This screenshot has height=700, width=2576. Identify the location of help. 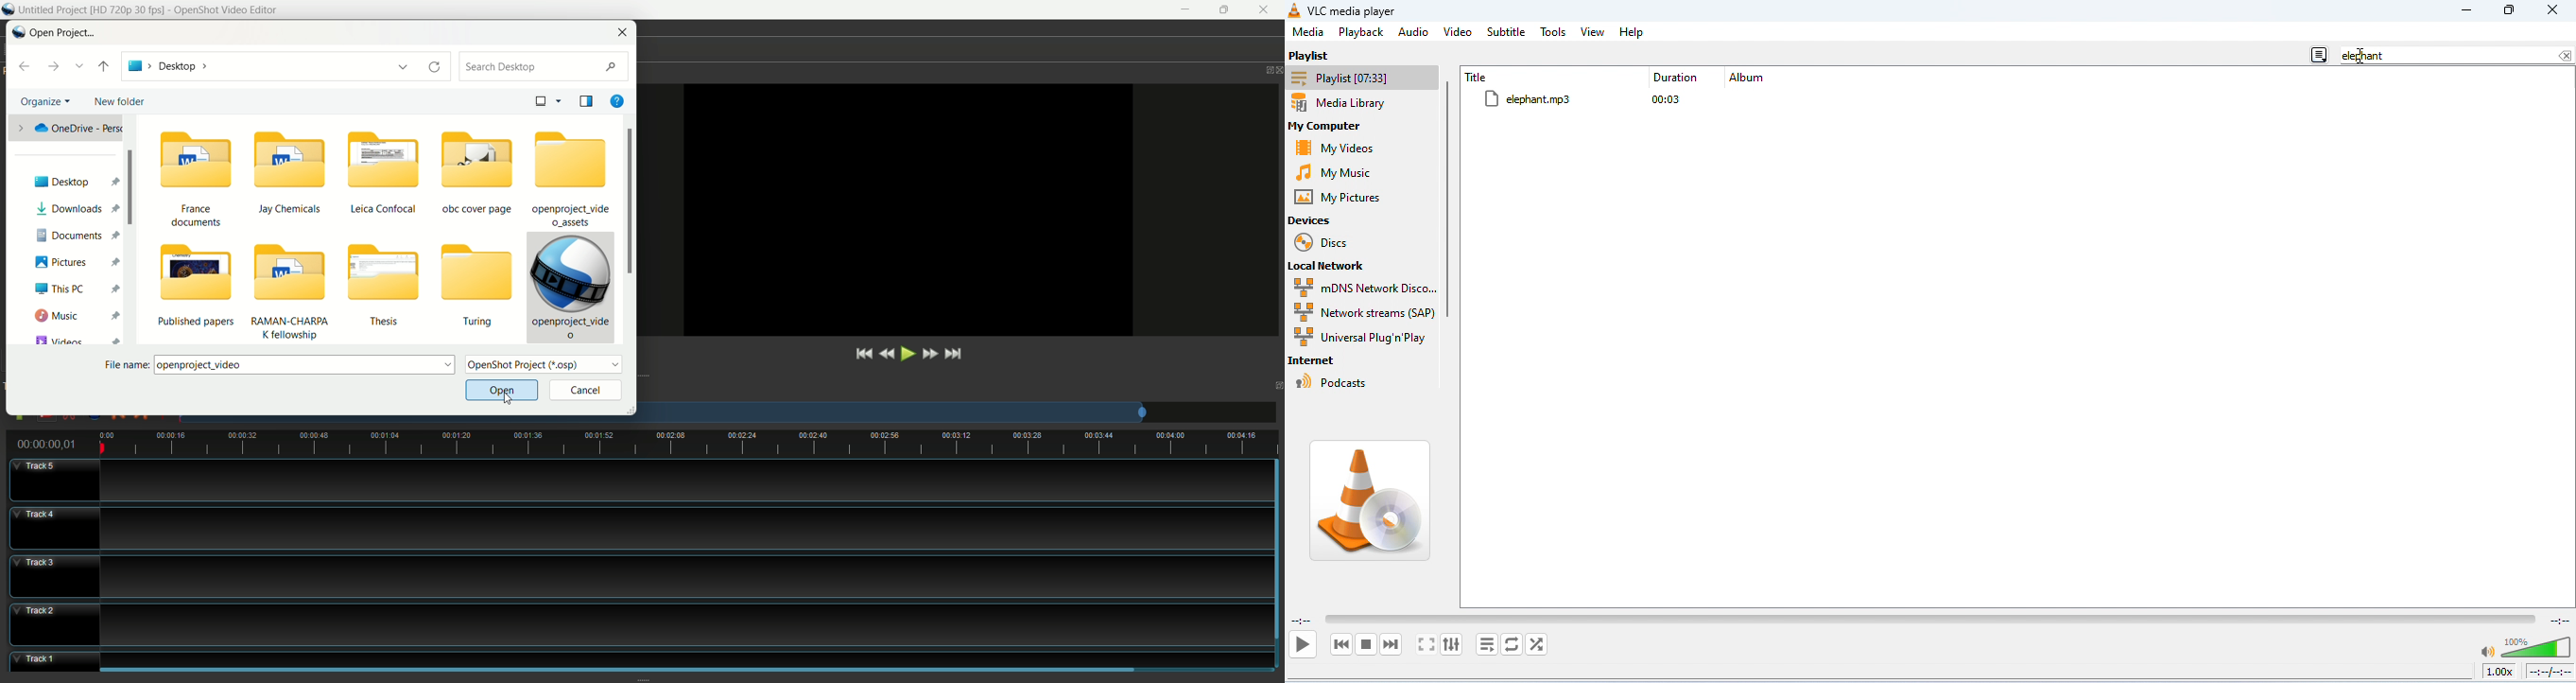
(1633, 32).